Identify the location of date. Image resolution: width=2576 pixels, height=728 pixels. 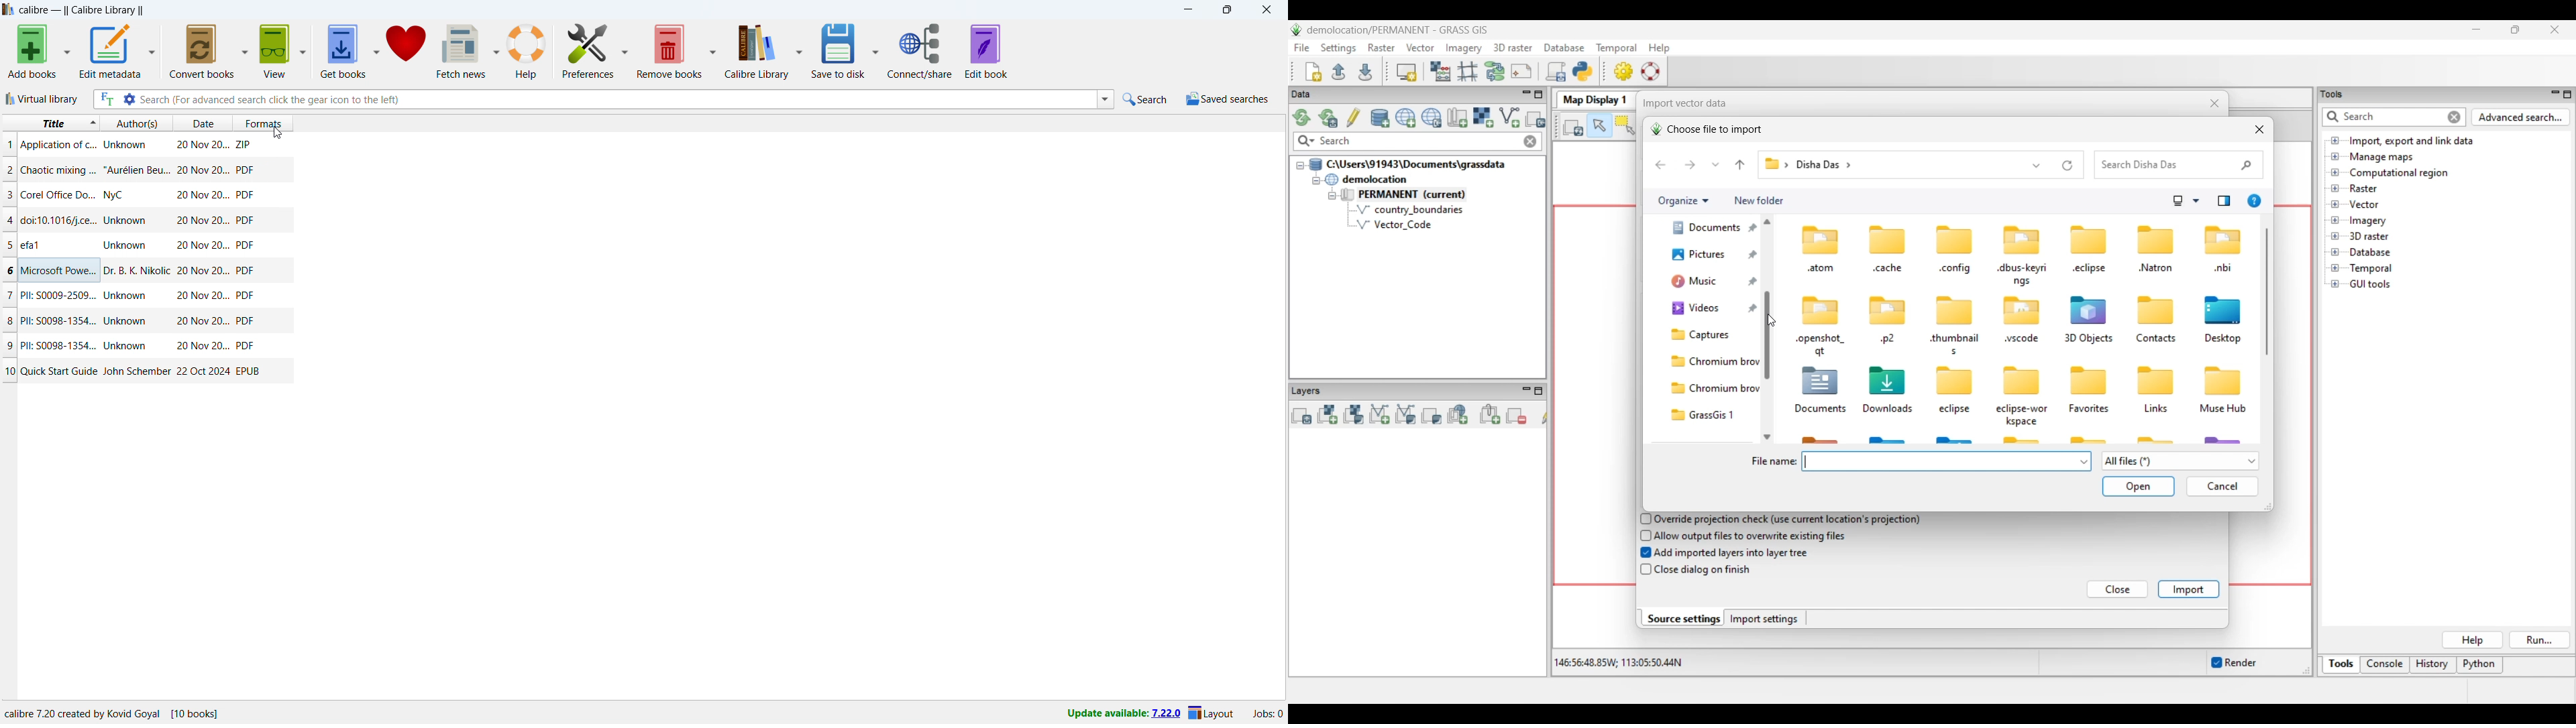
(203, 295).